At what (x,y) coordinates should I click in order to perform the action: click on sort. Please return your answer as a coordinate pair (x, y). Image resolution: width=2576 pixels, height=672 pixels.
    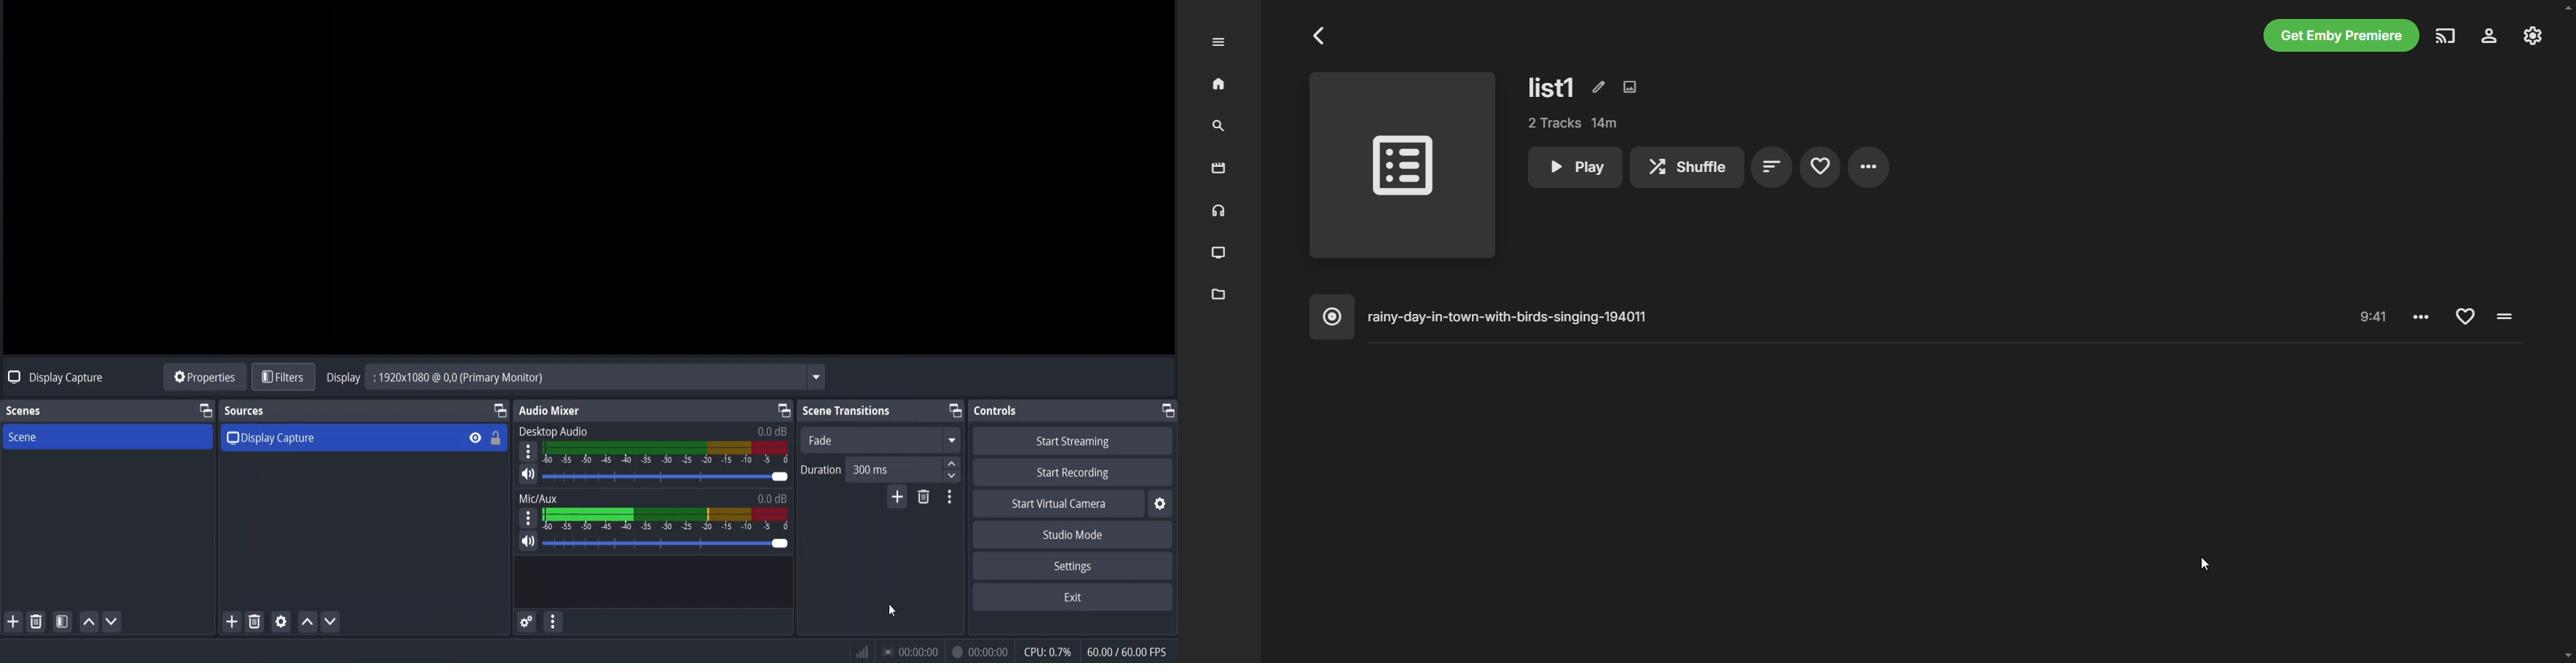
    Looking at the image, I should click on (1772, 168).